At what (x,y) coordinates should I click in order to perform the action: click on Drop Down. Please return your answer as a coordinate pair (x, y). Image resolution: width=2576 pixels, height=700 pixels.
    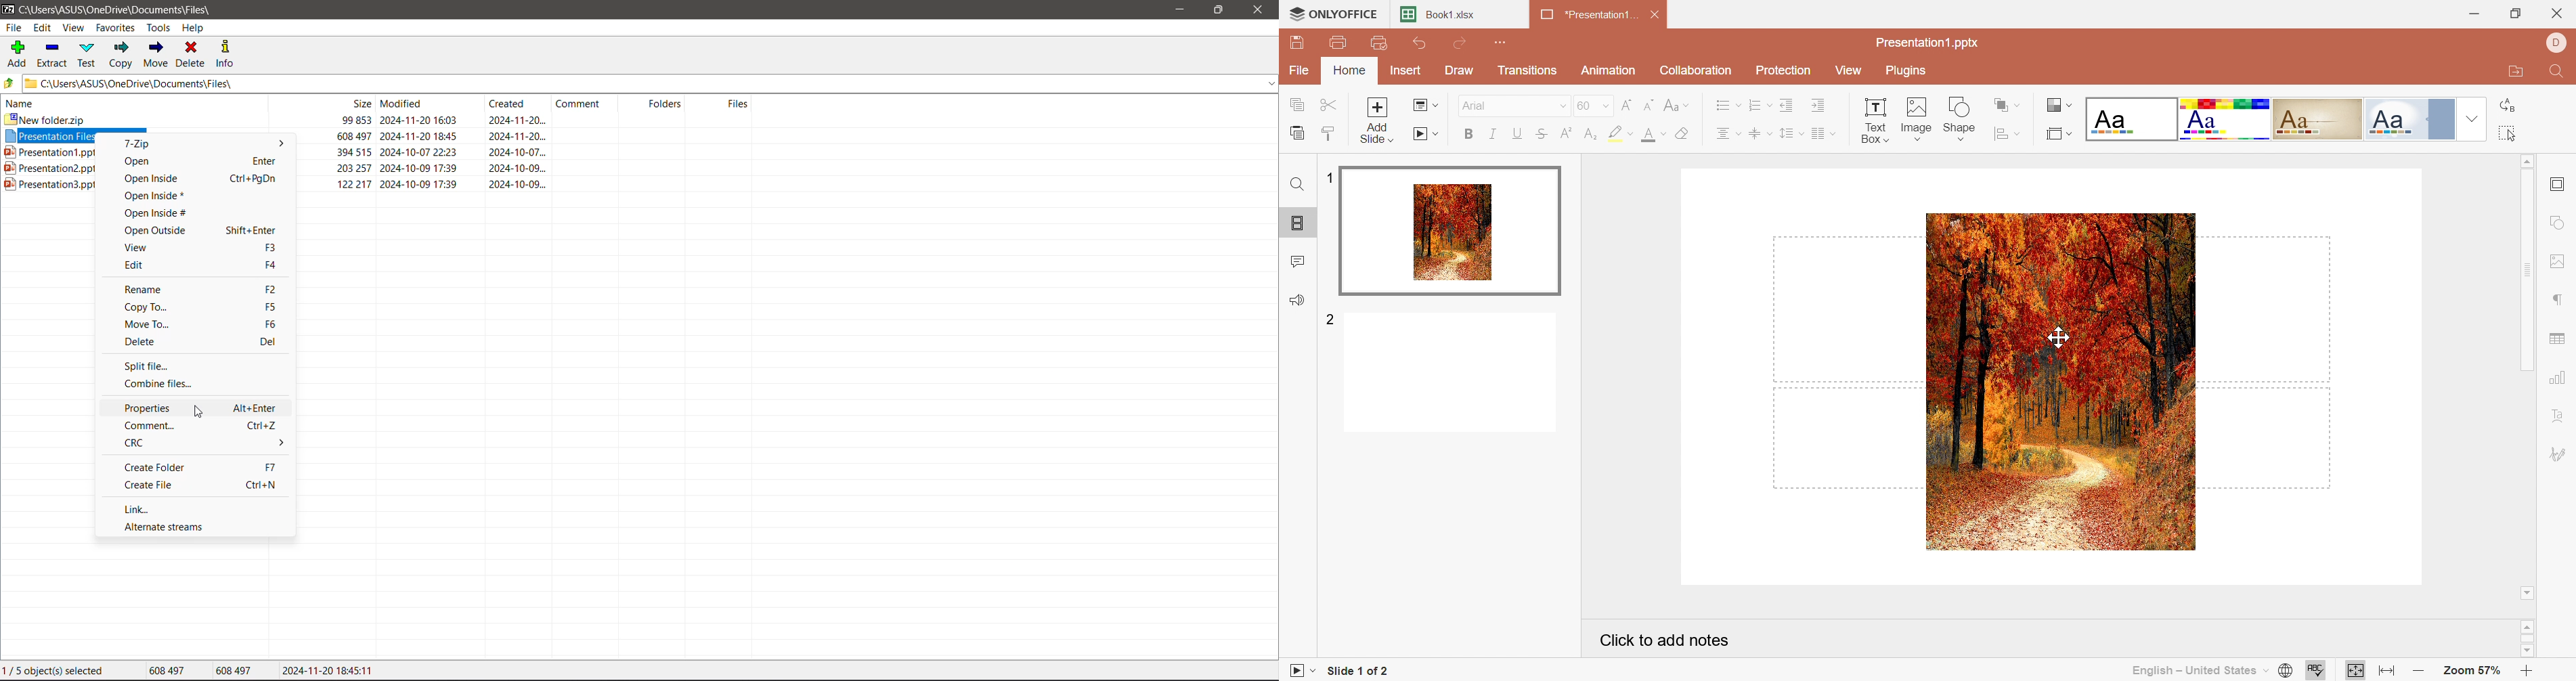
    Looking at the image, I should click on (2472, 119).